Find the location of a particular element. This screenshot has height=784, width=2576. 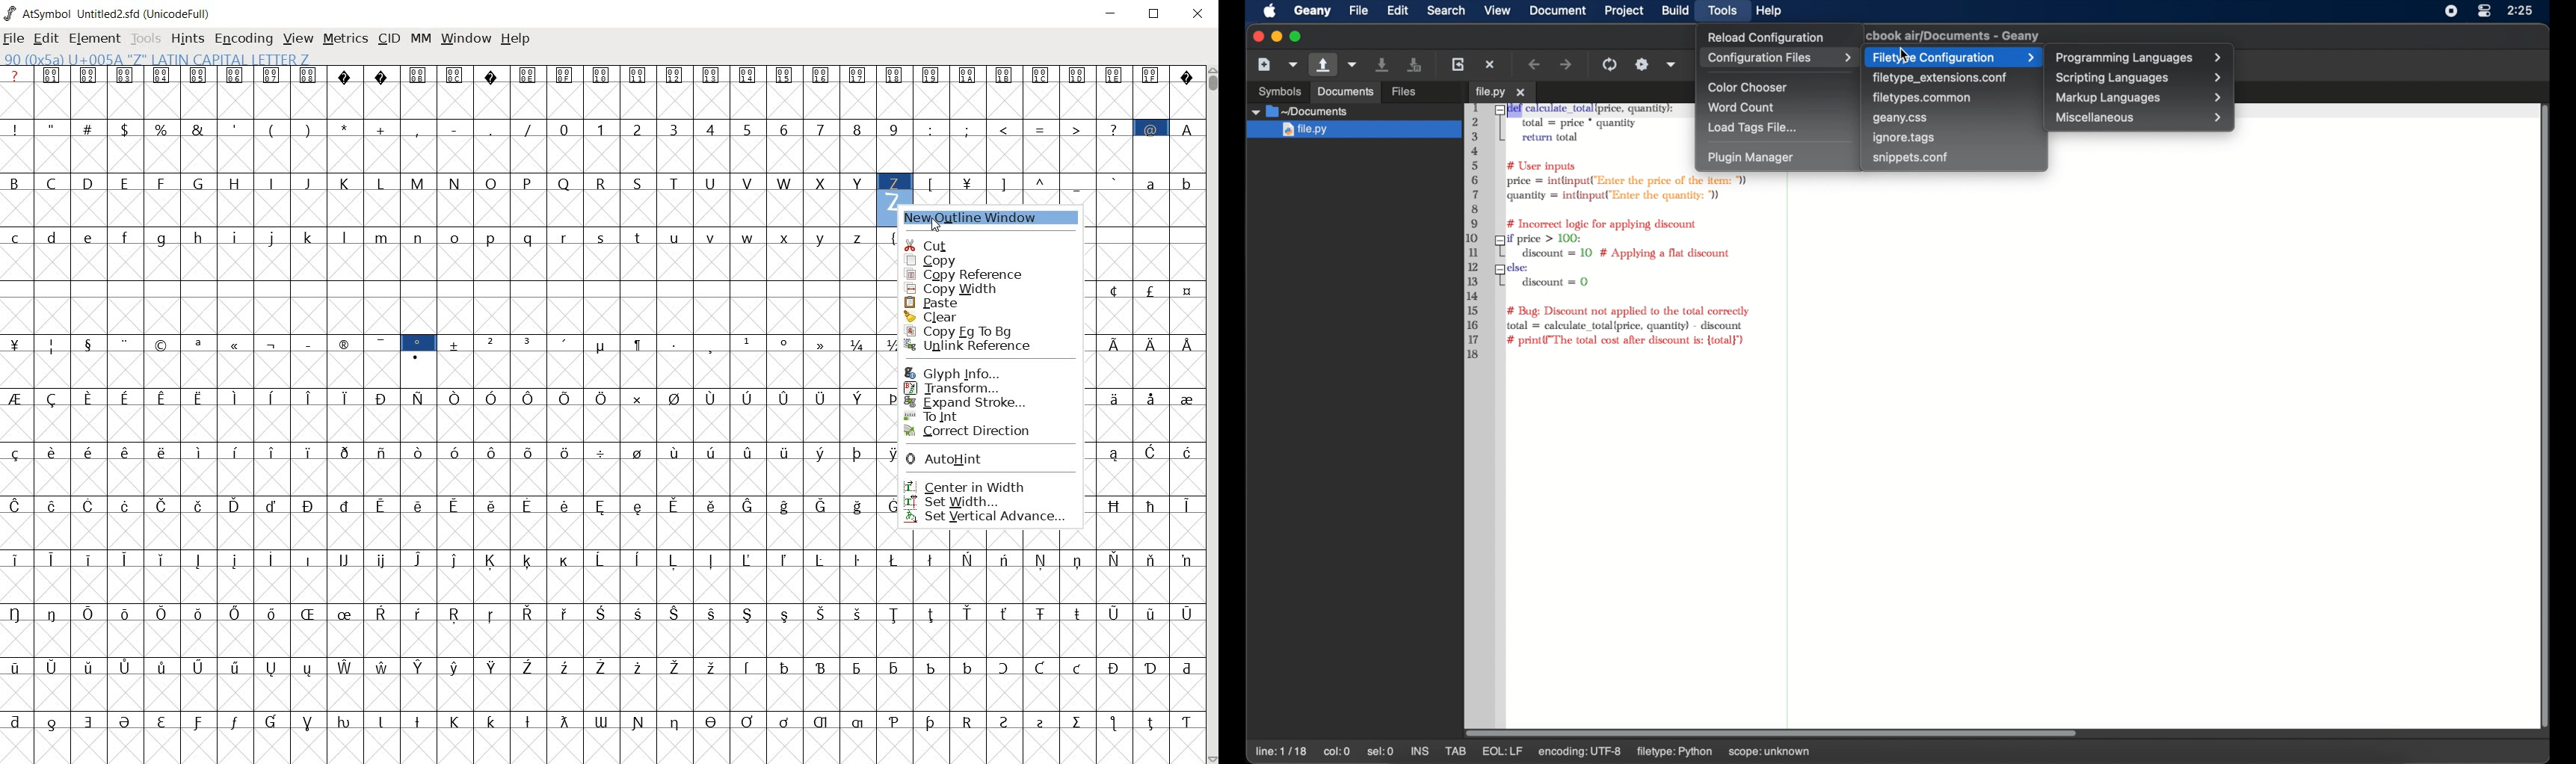

90(0x5a) U+005A "Z" LATIN CAPITAL LETTER Z is located at coordinates (156, 60).